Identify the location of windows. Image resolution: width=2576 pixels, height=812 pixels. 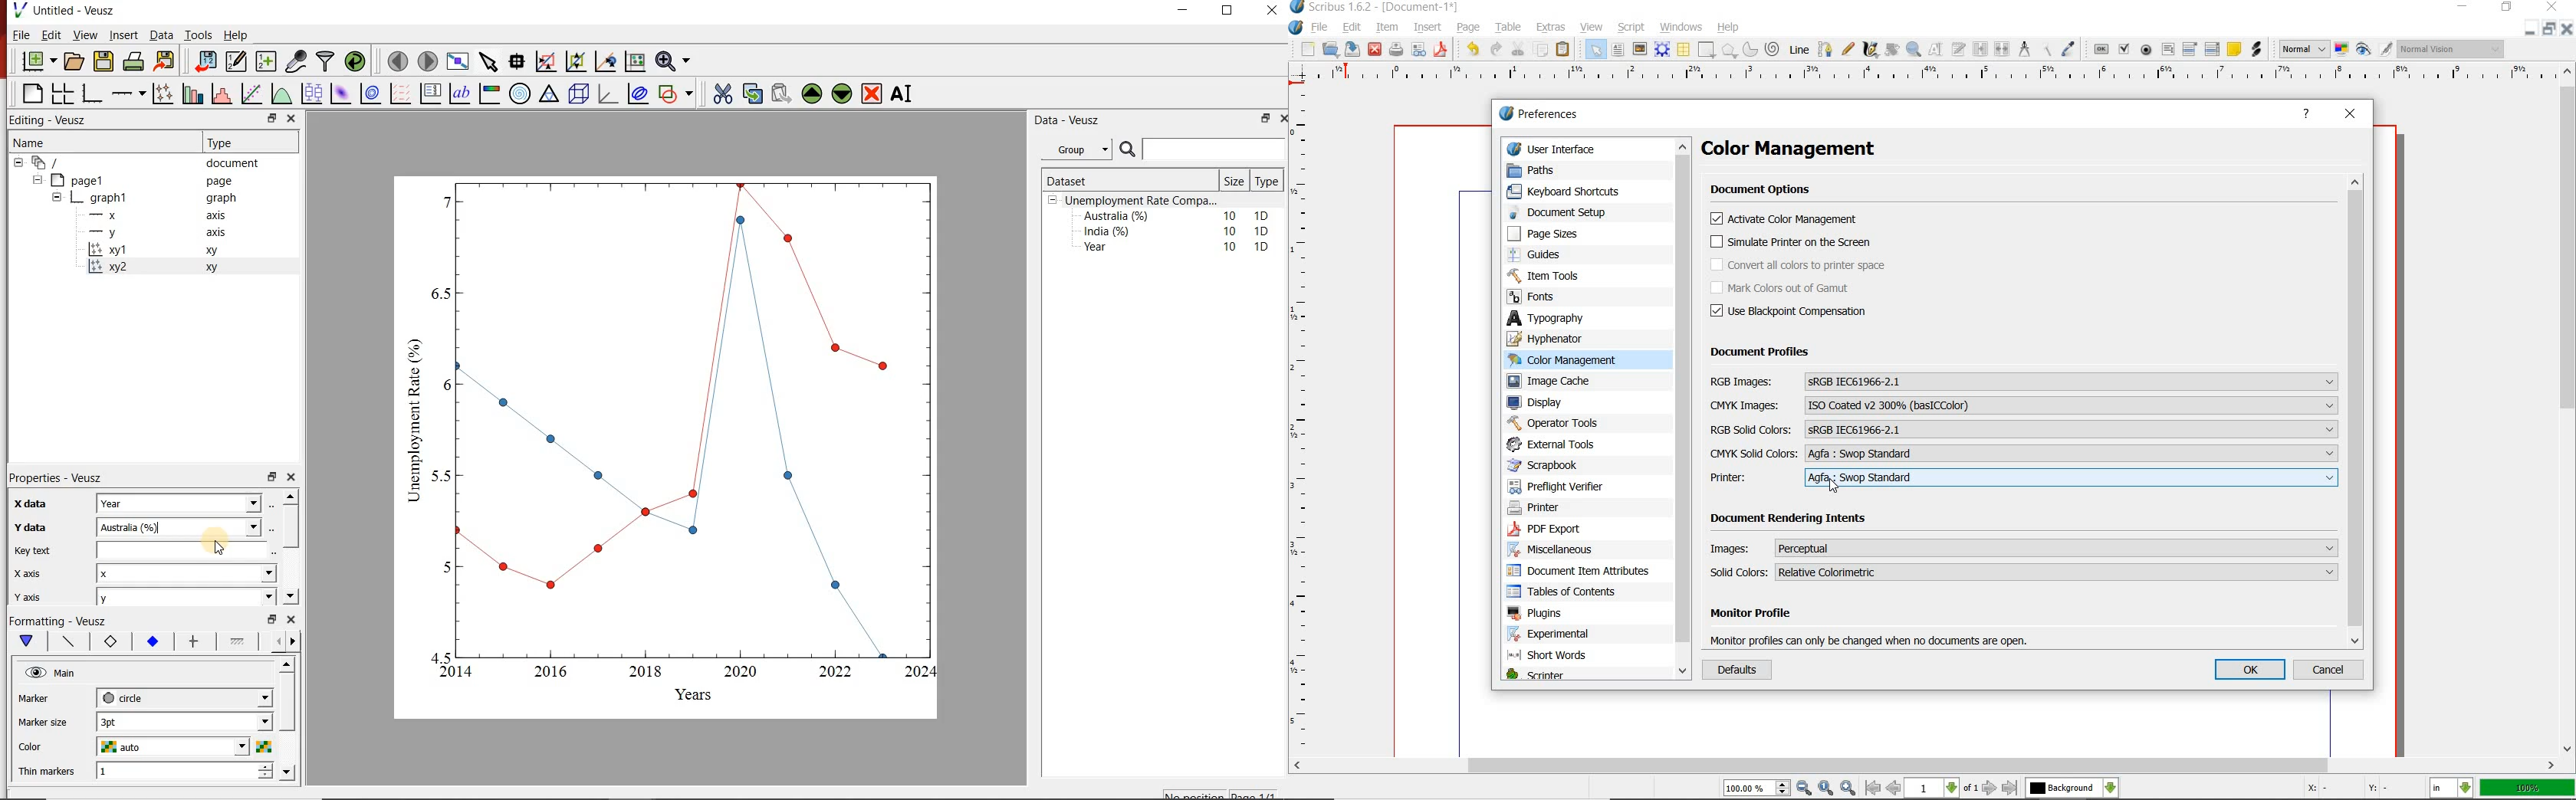
(1681, 26).